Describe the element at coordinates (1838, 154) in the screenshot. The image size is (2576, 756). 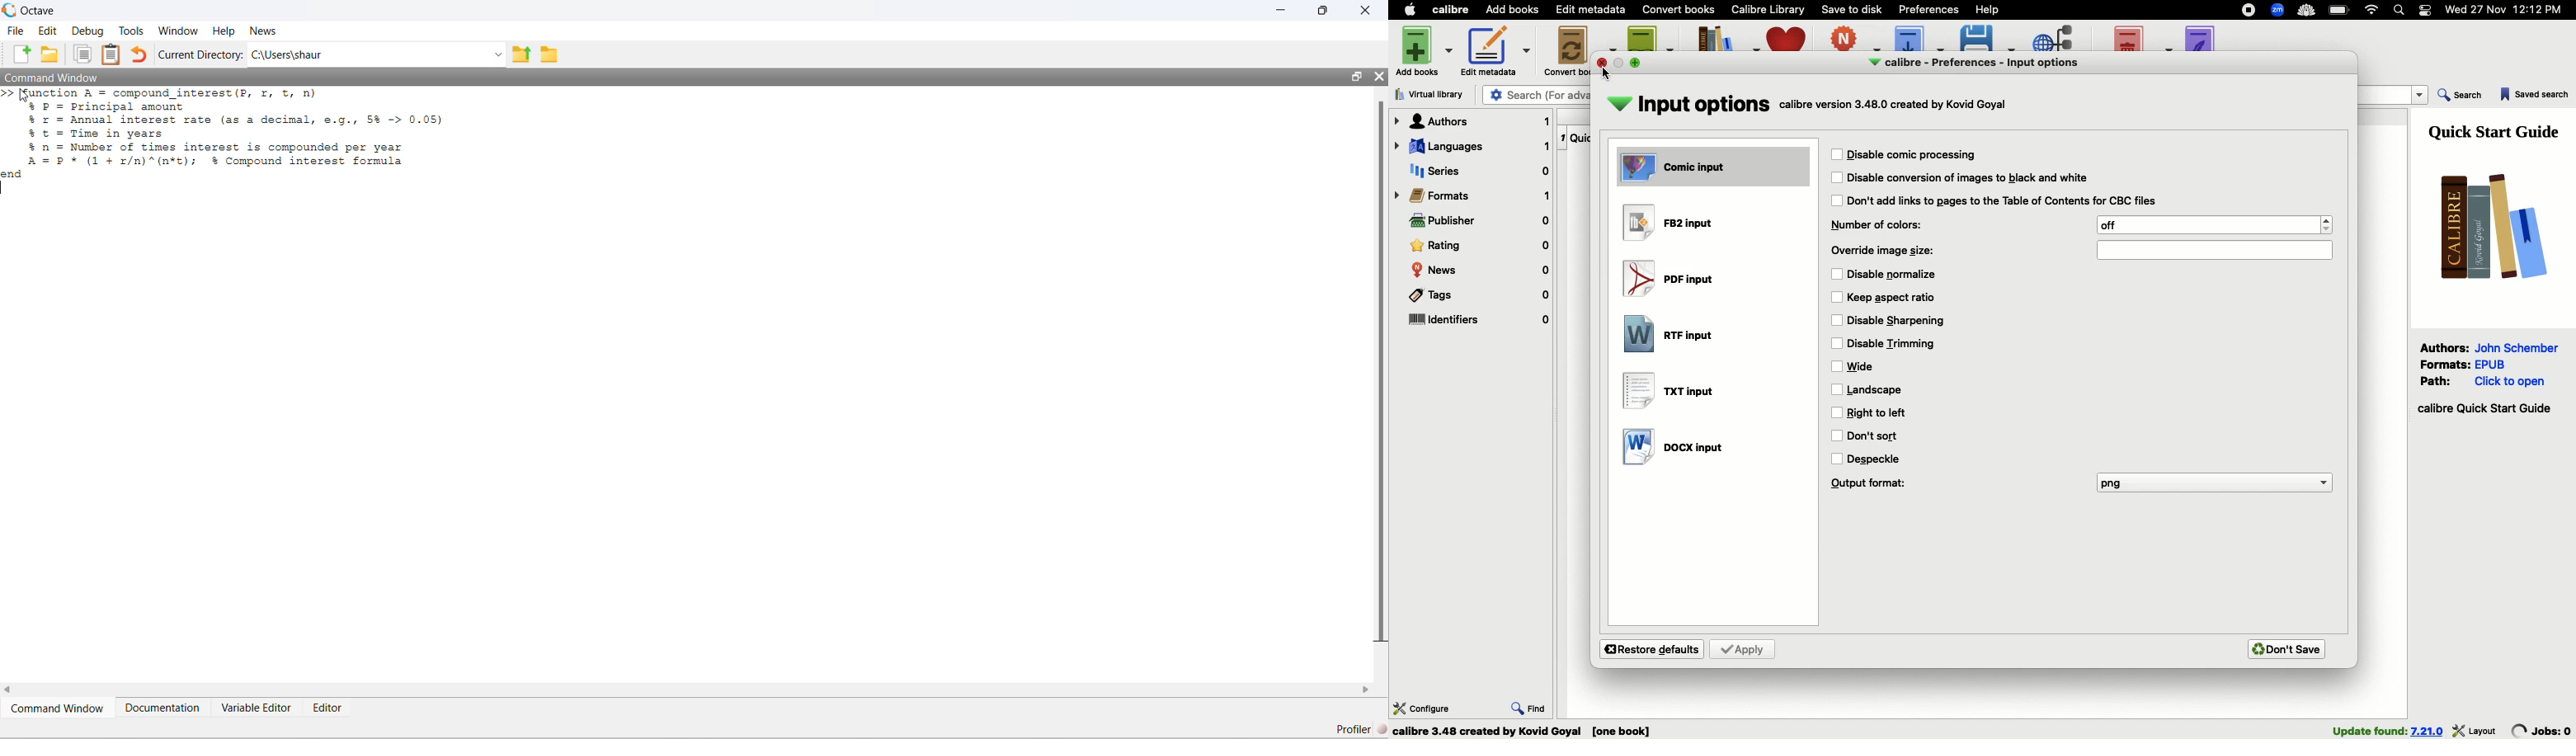
I see `Checkbox` at that location.